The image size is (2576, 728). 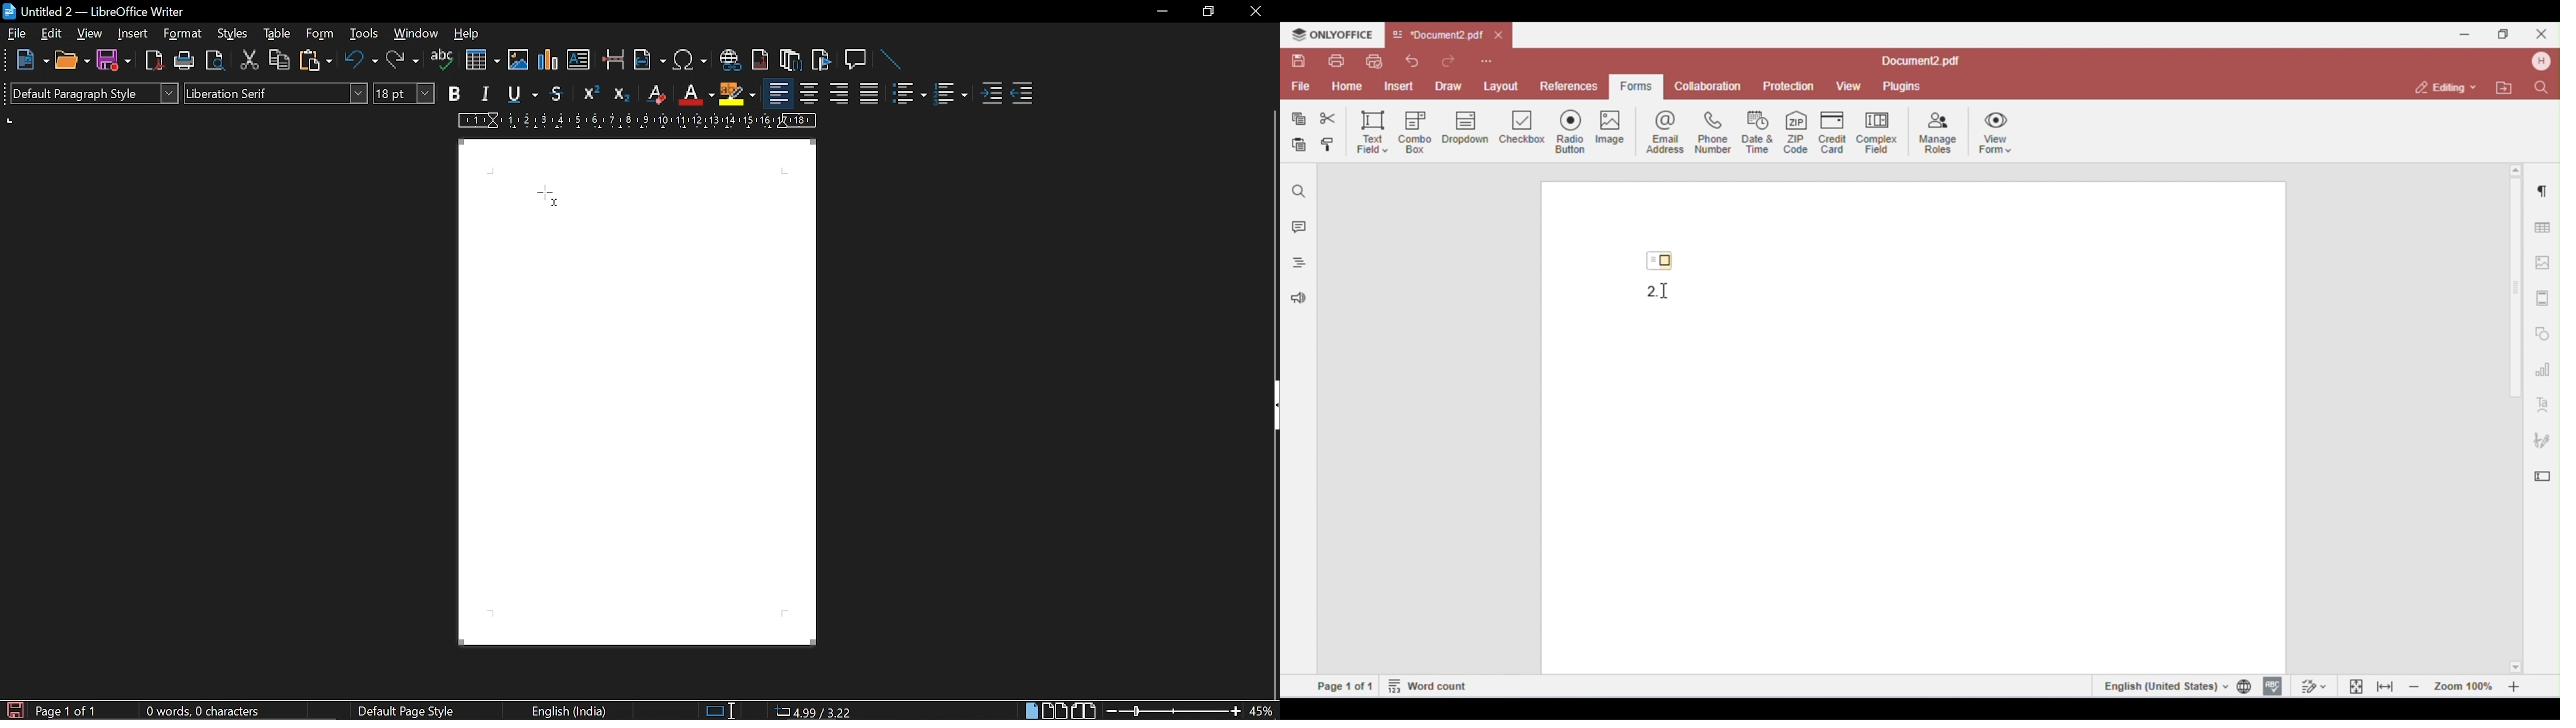 I want to click on form, so click(x=321, y=35).